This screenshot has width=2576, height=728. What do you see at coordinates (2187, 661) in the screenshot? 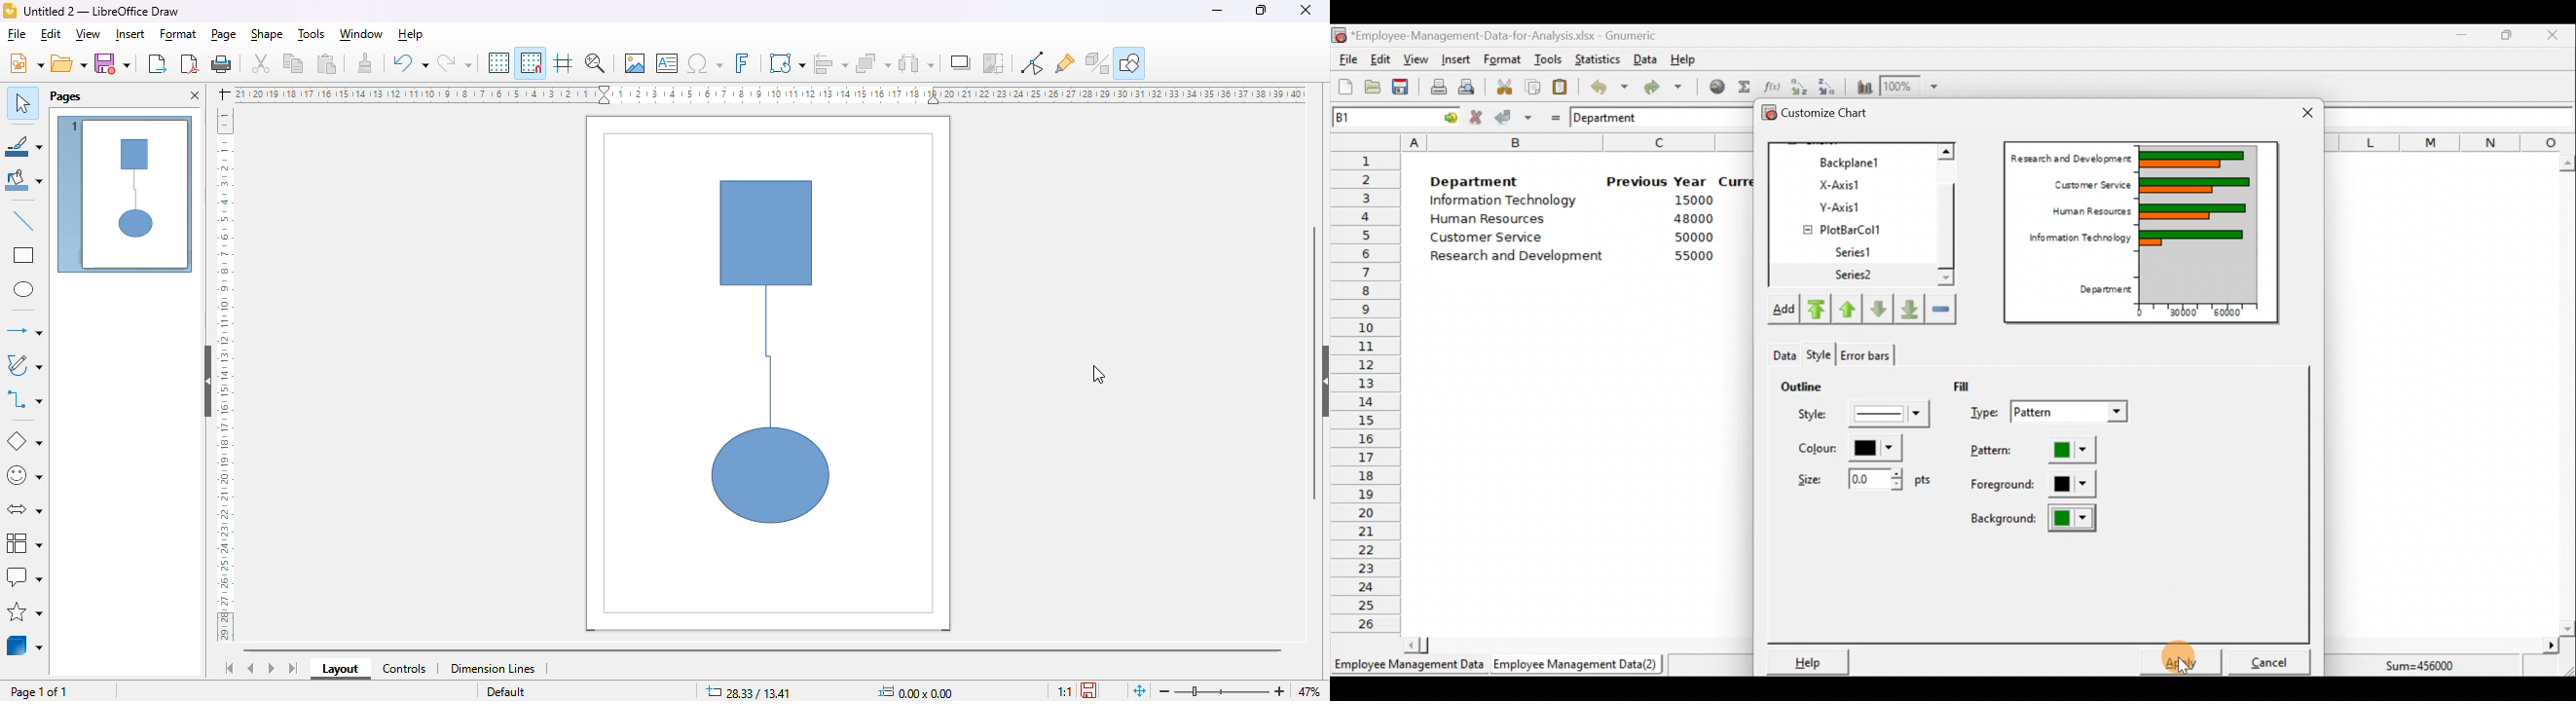
I see `Apply` at bounding box center [2187, 661].